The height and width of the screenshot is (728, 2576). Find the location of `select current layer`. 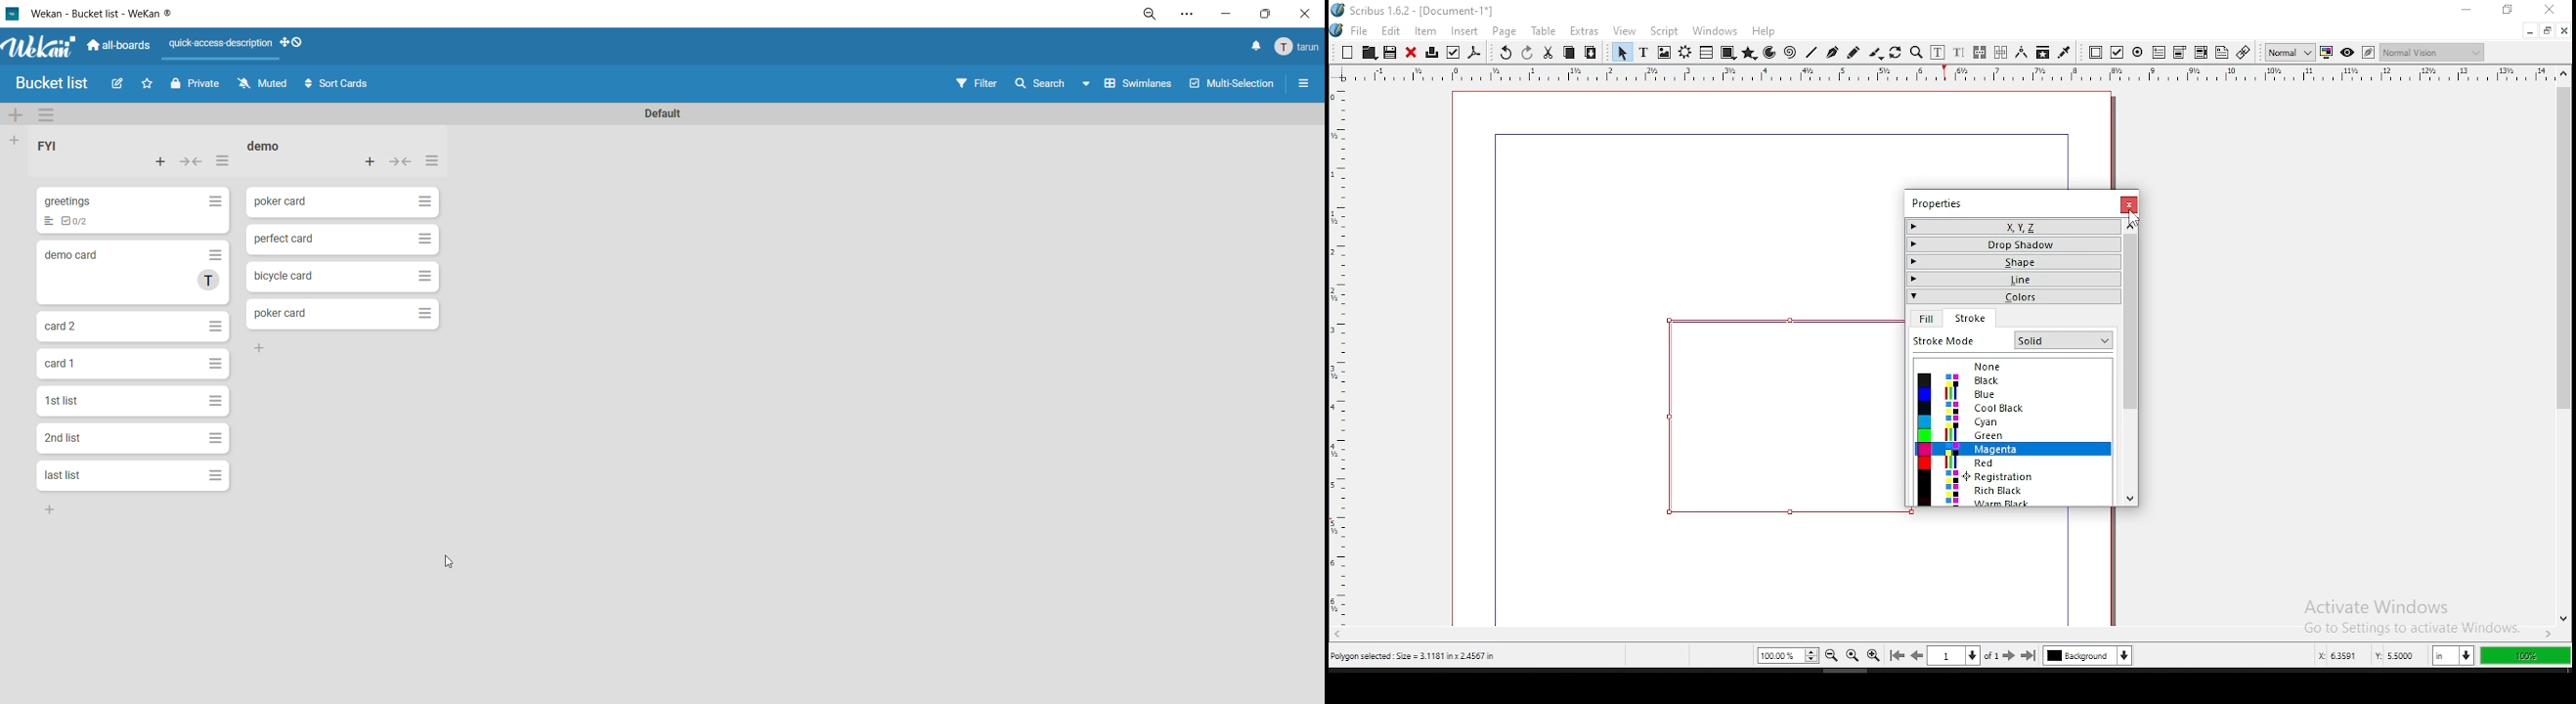

select current layer is located at coordinates (2087, 655).